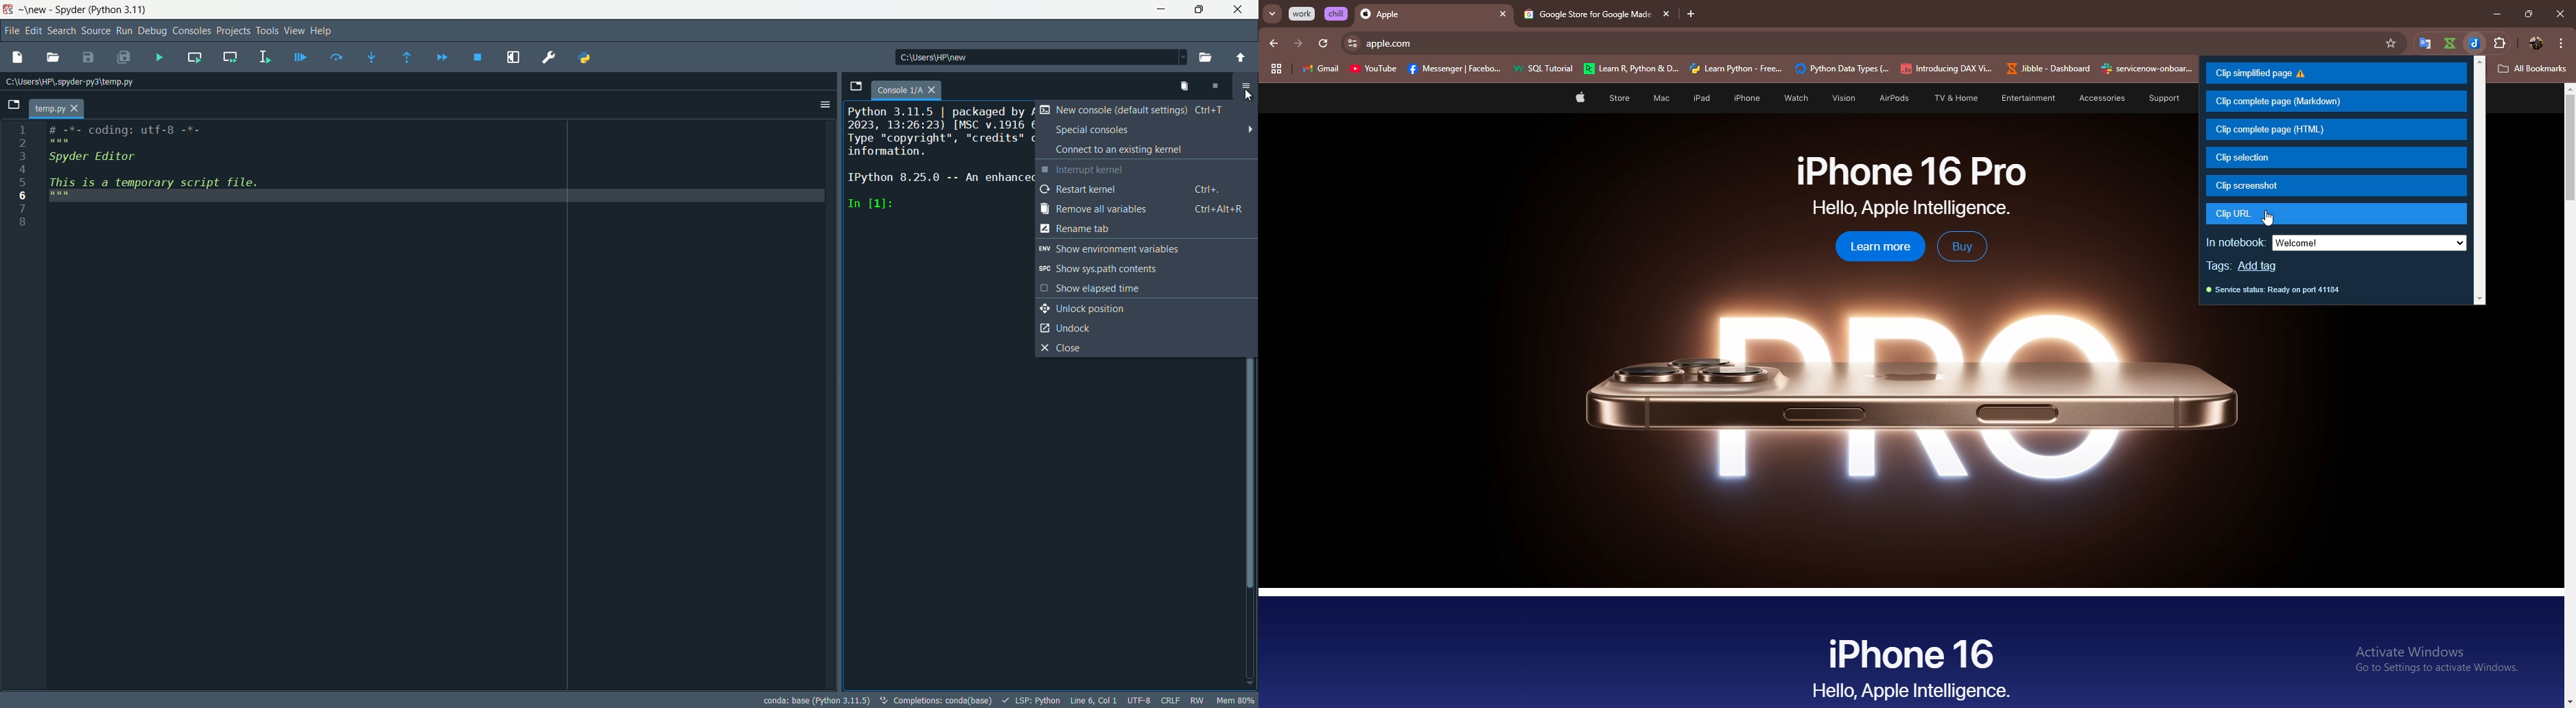  What do you see at coordinates (2528, 14) in the screenshot?
I see `resize` at bounding box center [2528, 14].